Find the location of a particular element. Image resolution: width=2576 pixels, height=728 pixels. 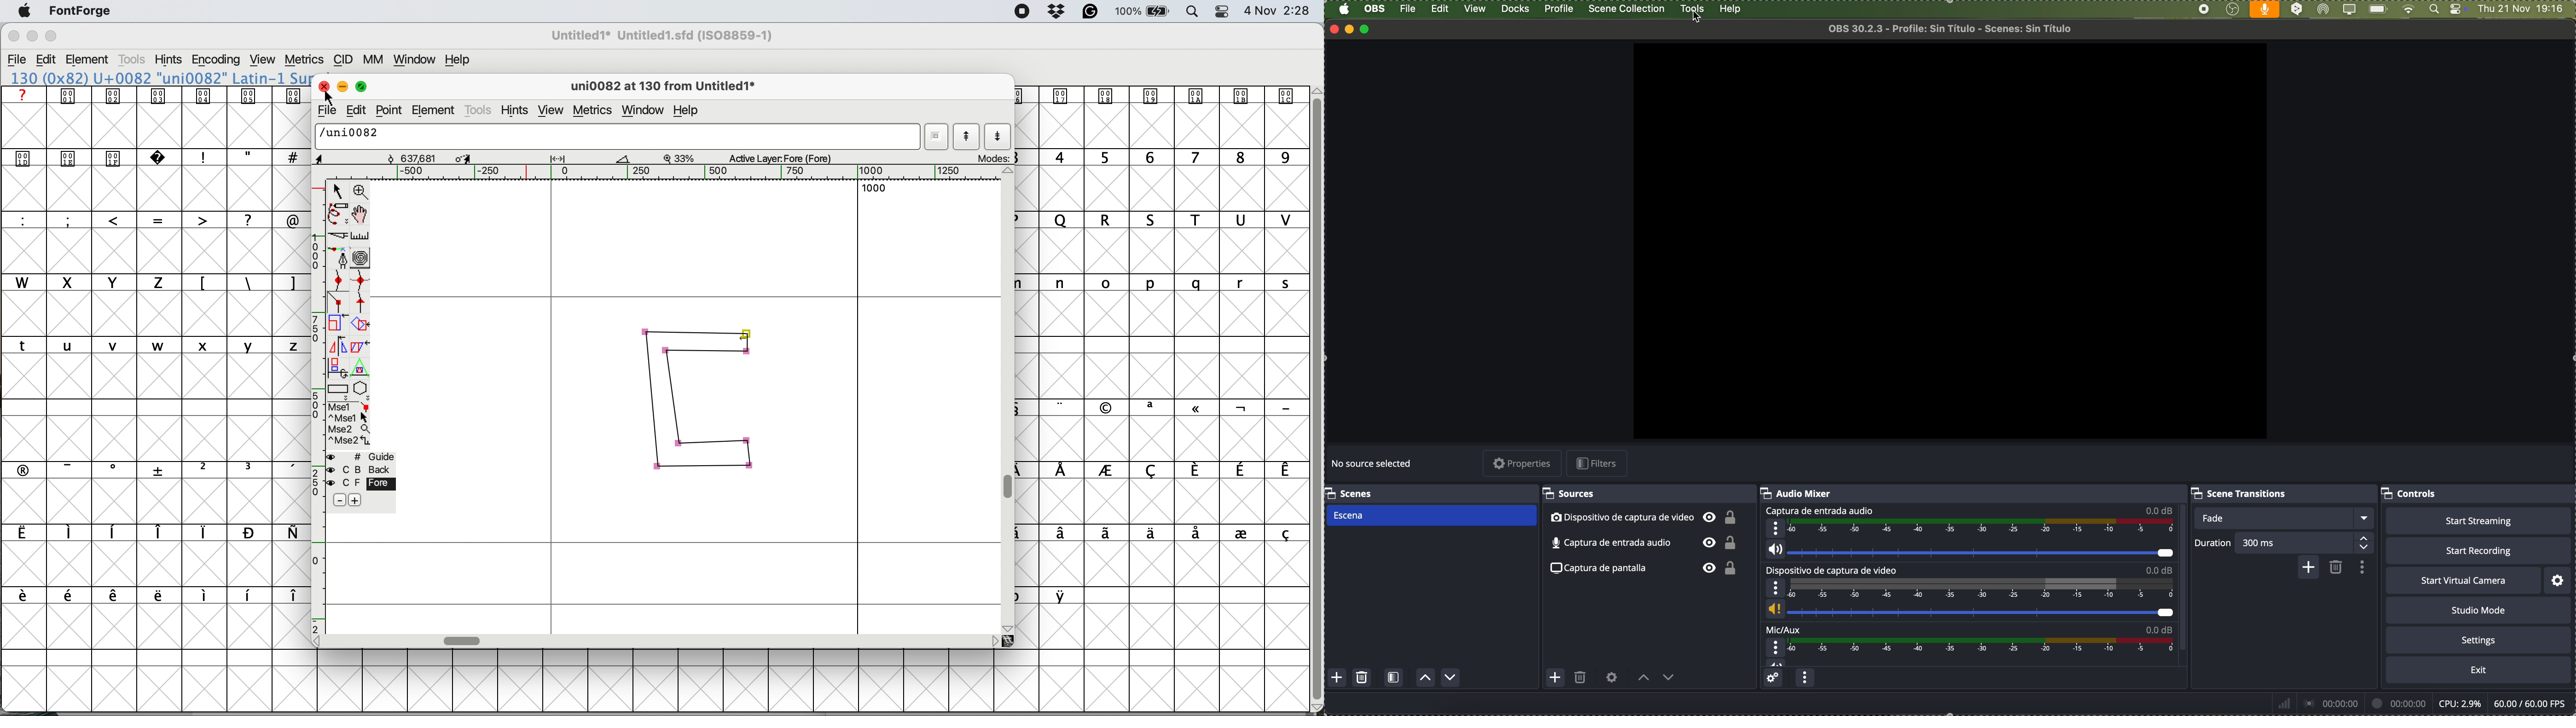

symbols is located at coordinates (160, 596).